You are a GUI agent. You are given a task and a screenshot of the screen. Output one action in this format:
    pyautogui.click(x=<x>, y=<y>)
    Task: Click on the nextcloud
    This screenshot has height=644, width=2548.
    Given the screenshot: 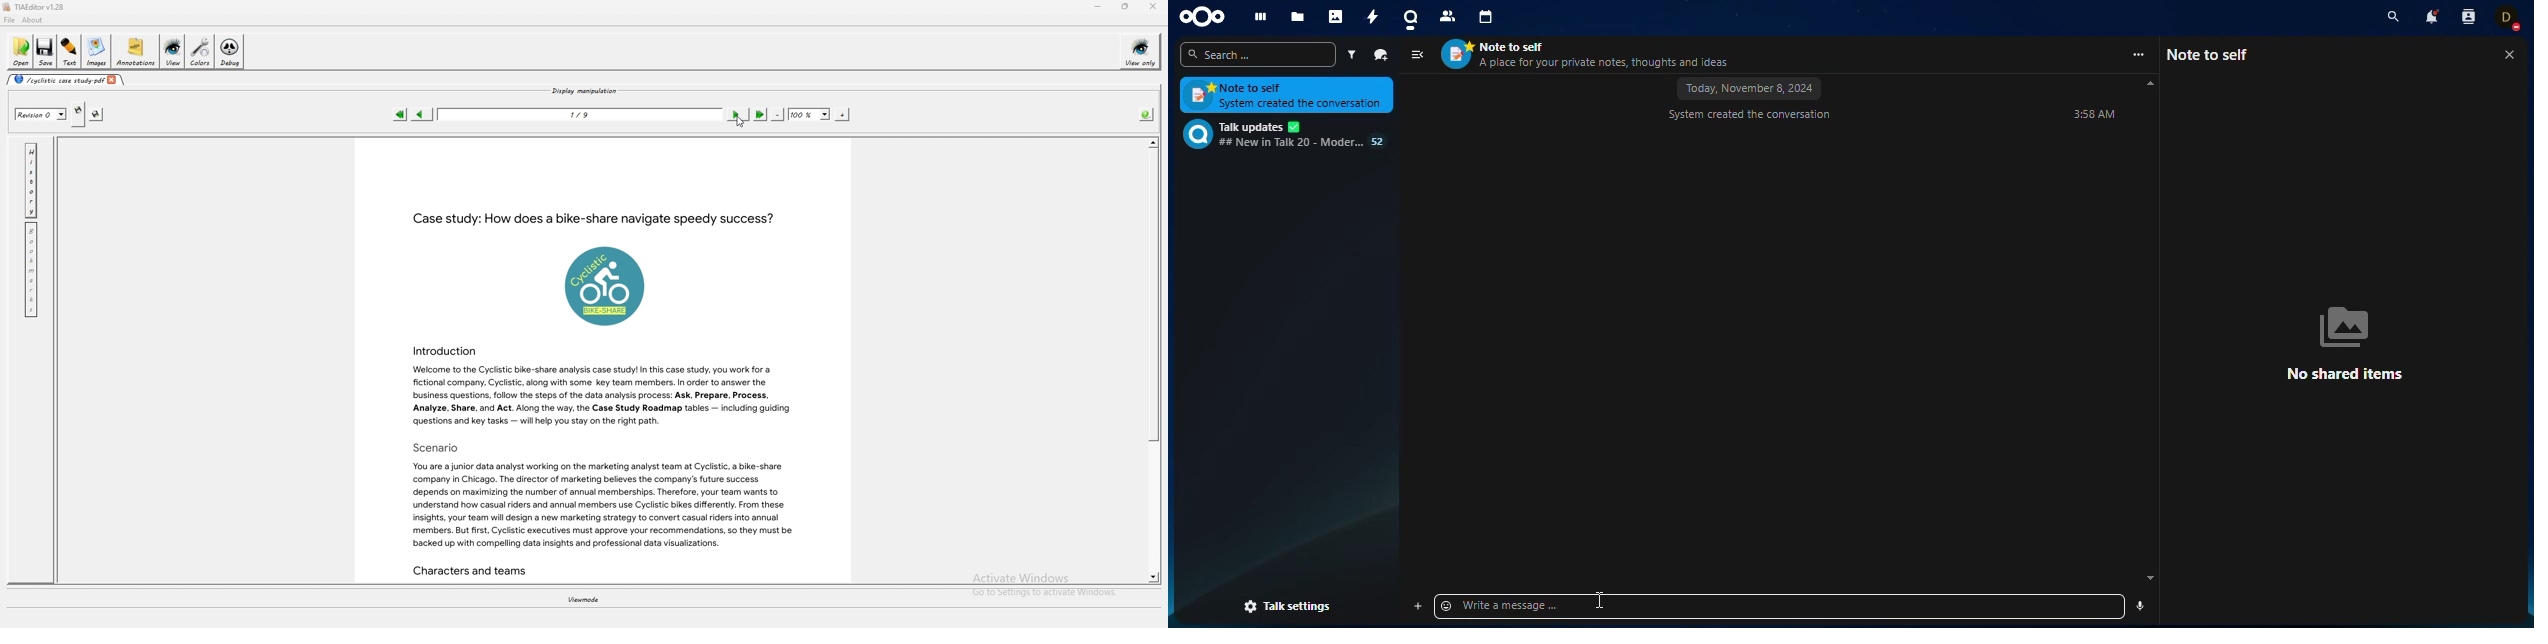 What is the action you would take?
    pyautogui.click(x=1208, y=17)
    